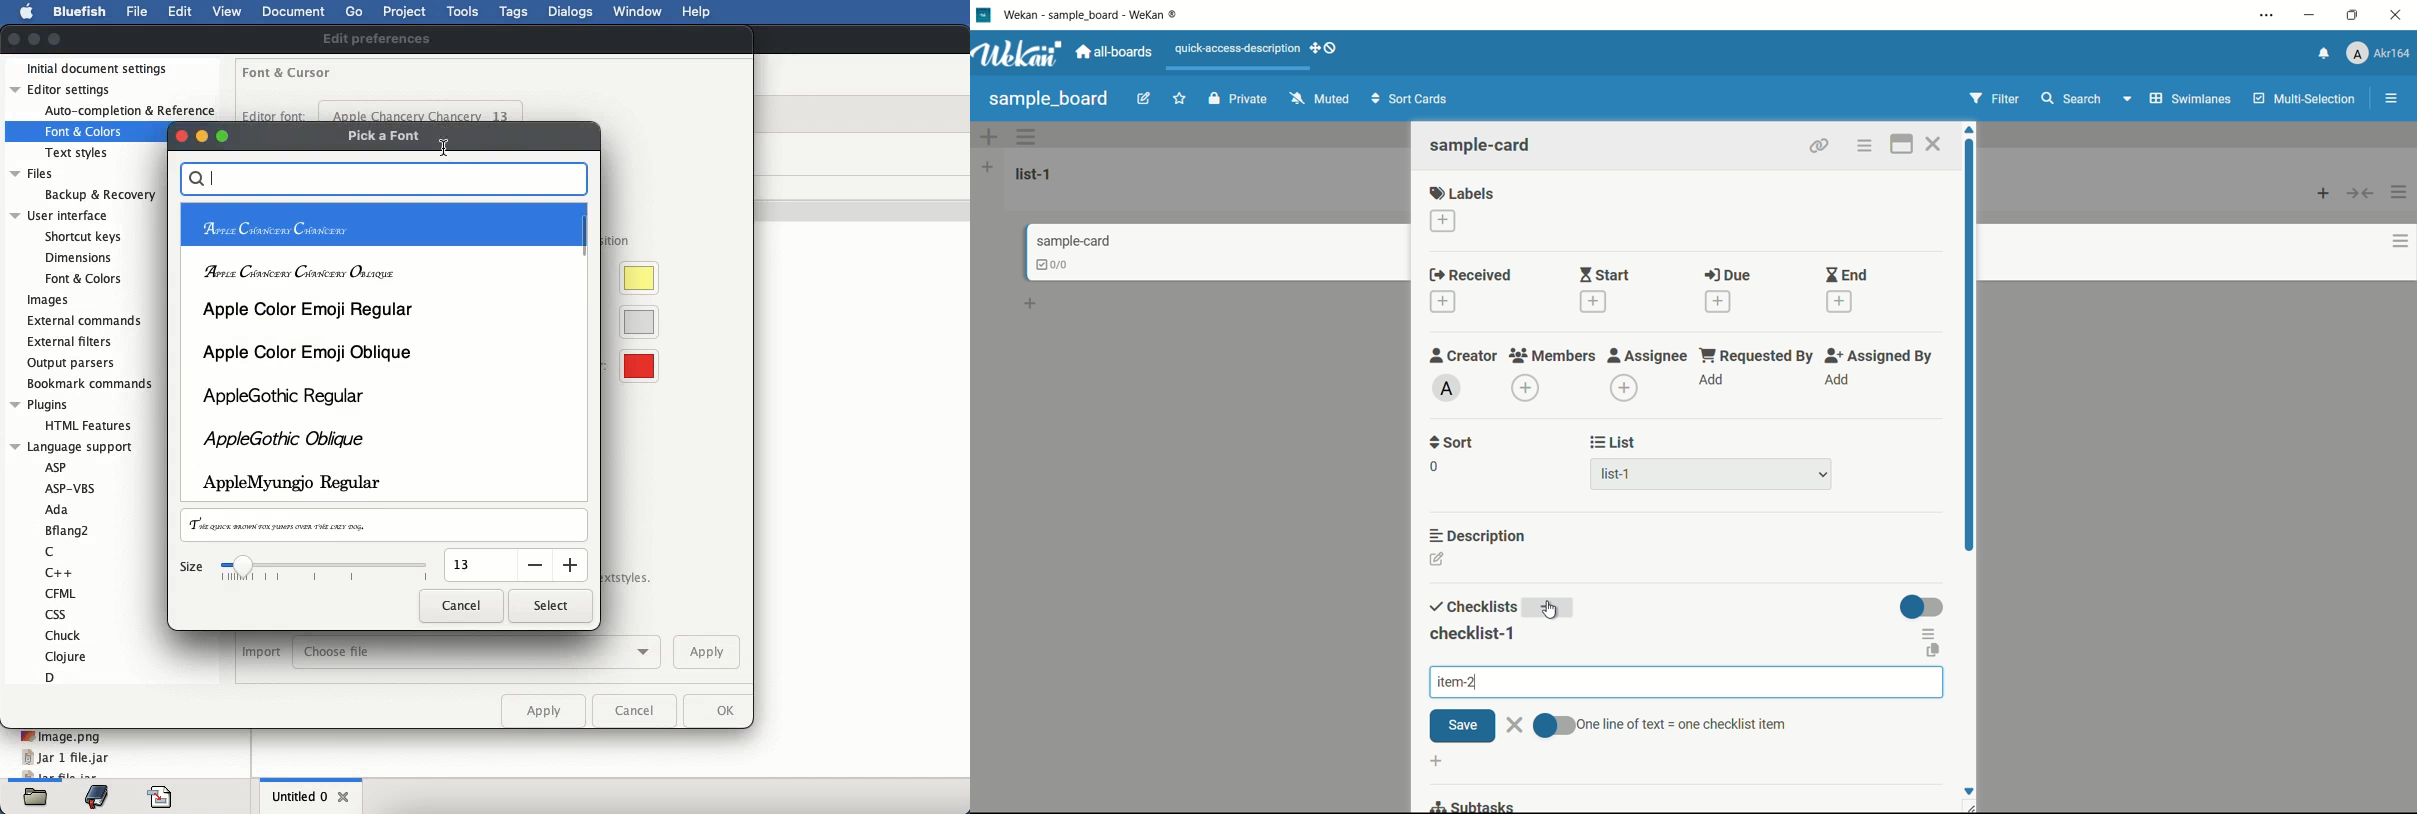 The height and width of the screenshot is (840, 2436). I want to click on show-desktop-drag-handles, so click(1326, 47).